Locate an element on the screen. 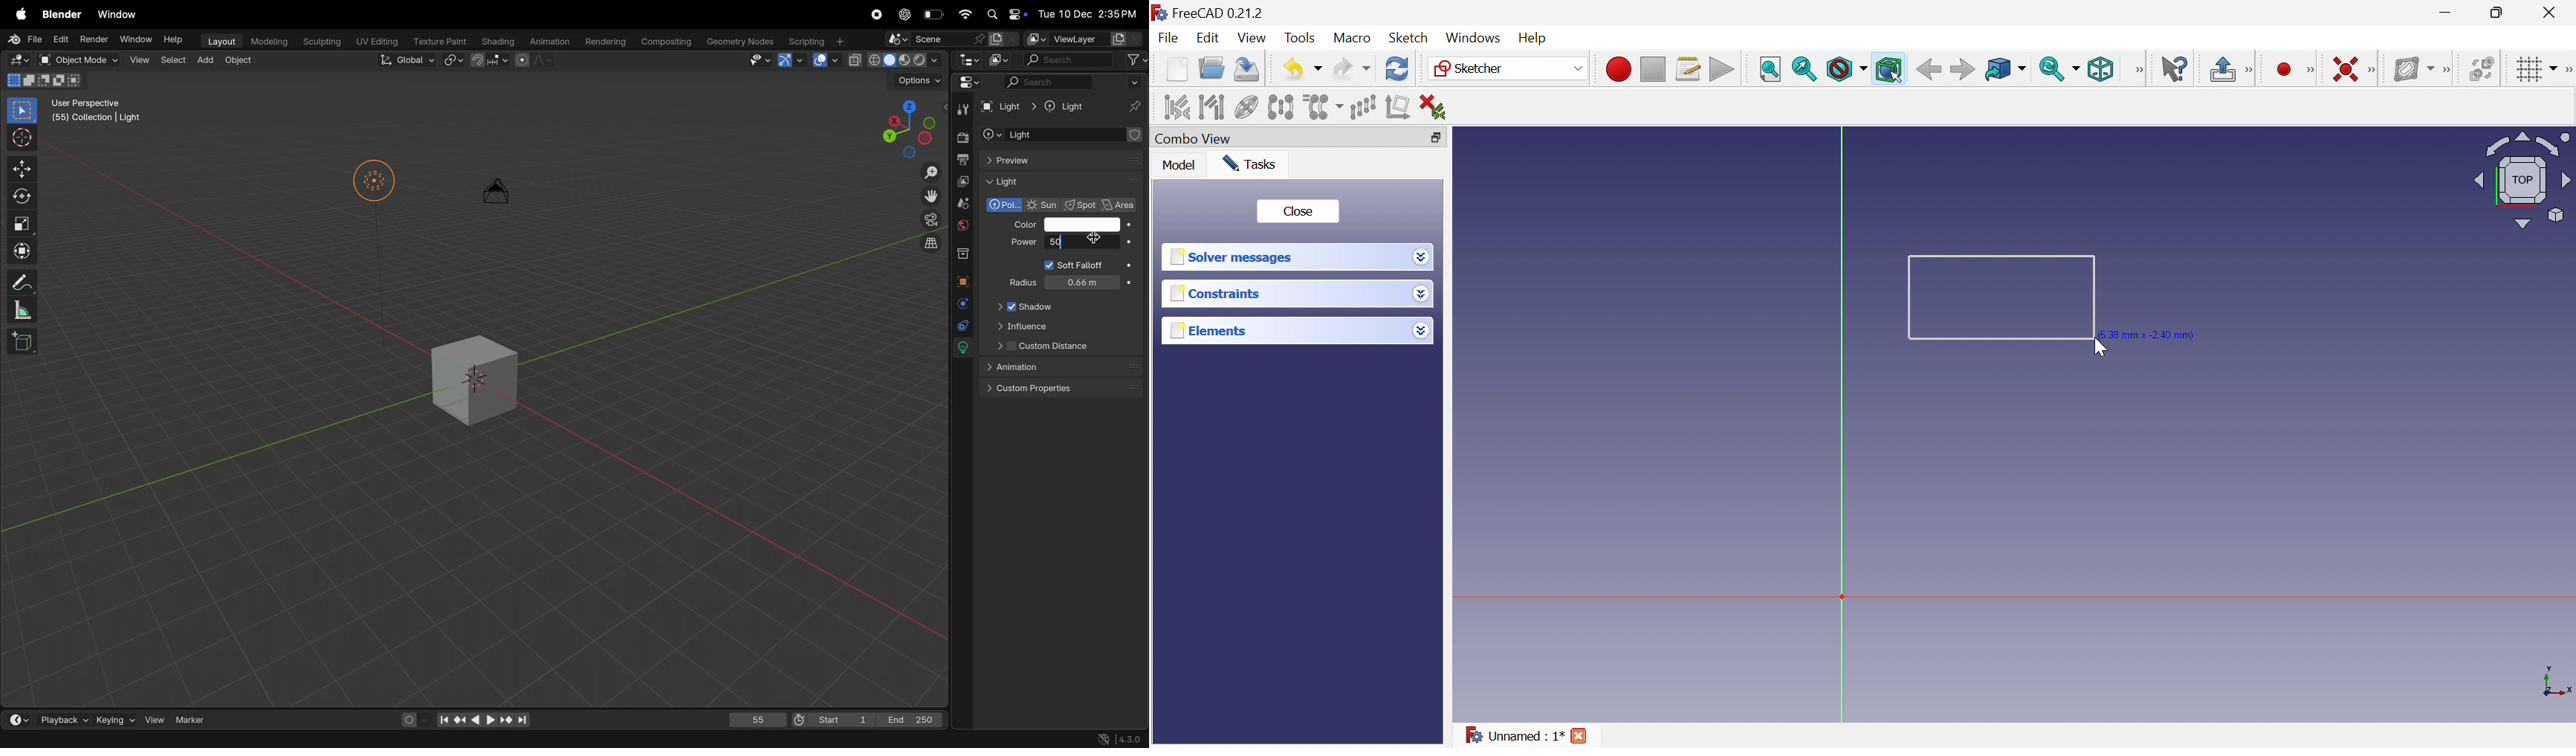 This screenshot has height=756, width=2576. Remove axes alignment is located at coordinates (1398, 109).